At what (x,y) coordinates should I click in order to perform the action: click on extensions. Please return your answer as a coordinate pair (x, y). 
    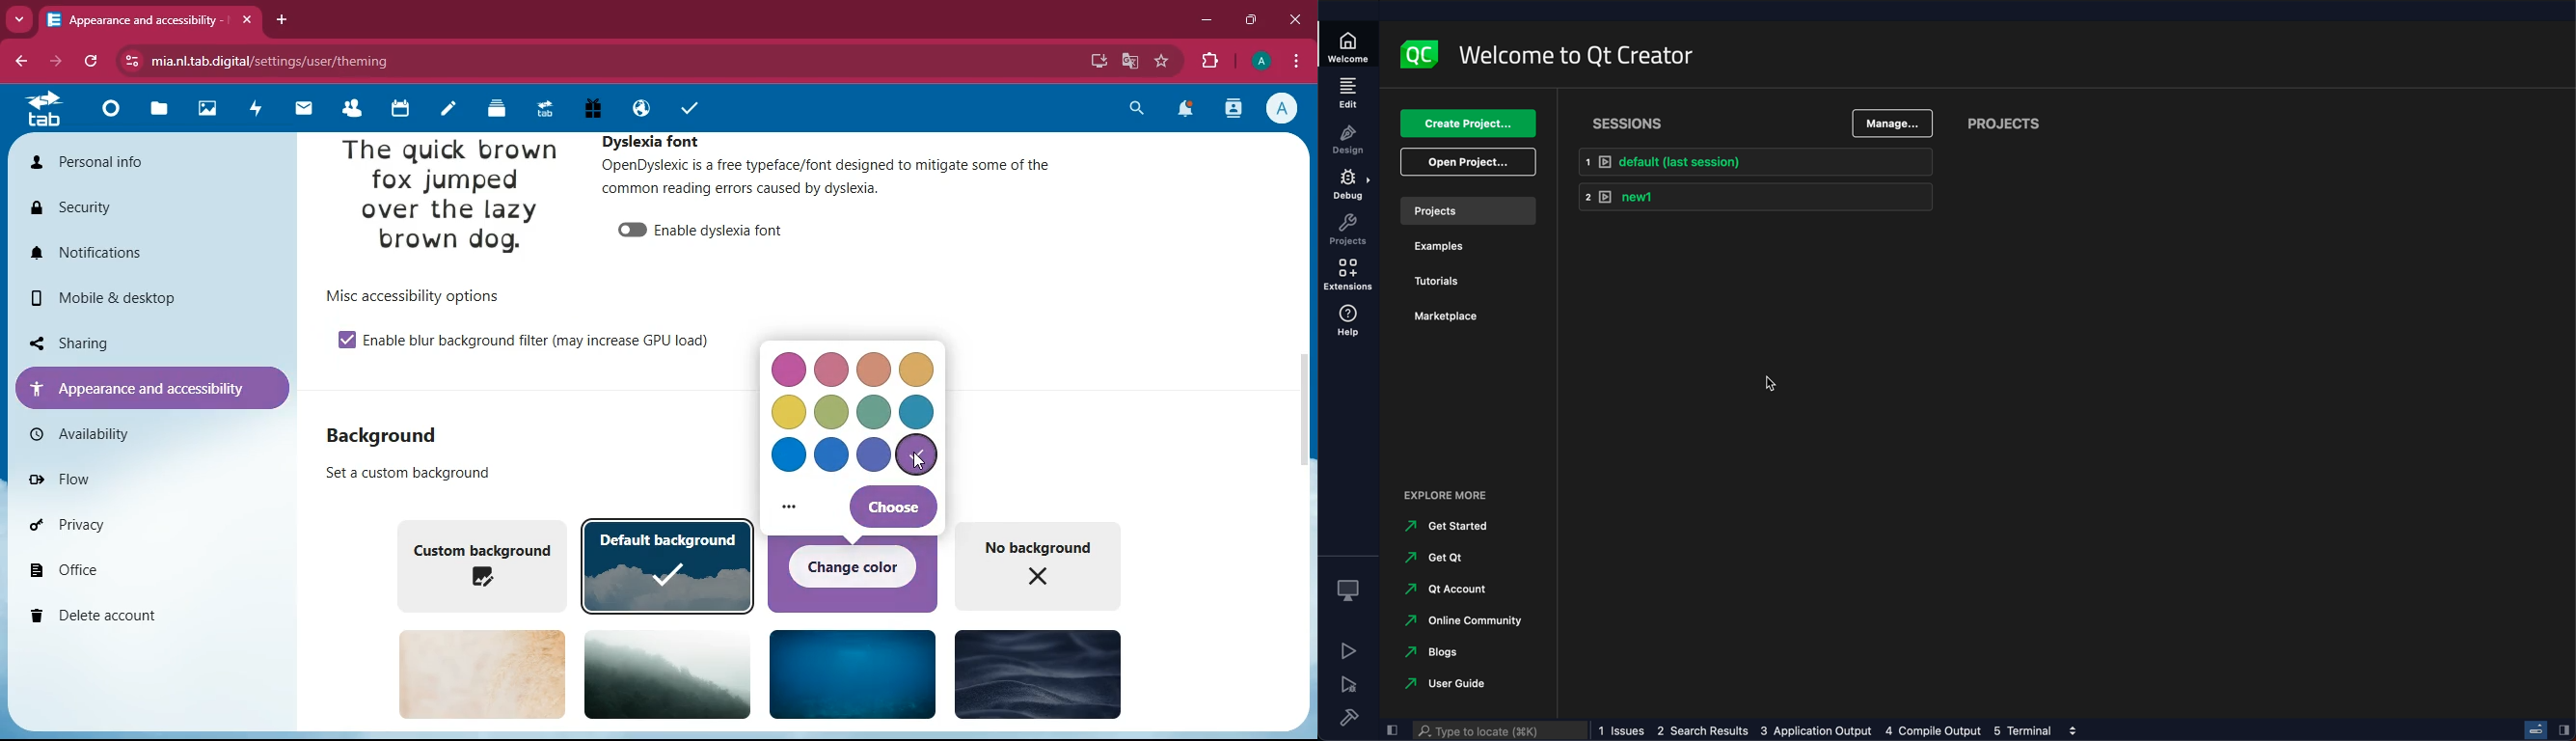
    Looking at the image, I should click on (1211, 59).